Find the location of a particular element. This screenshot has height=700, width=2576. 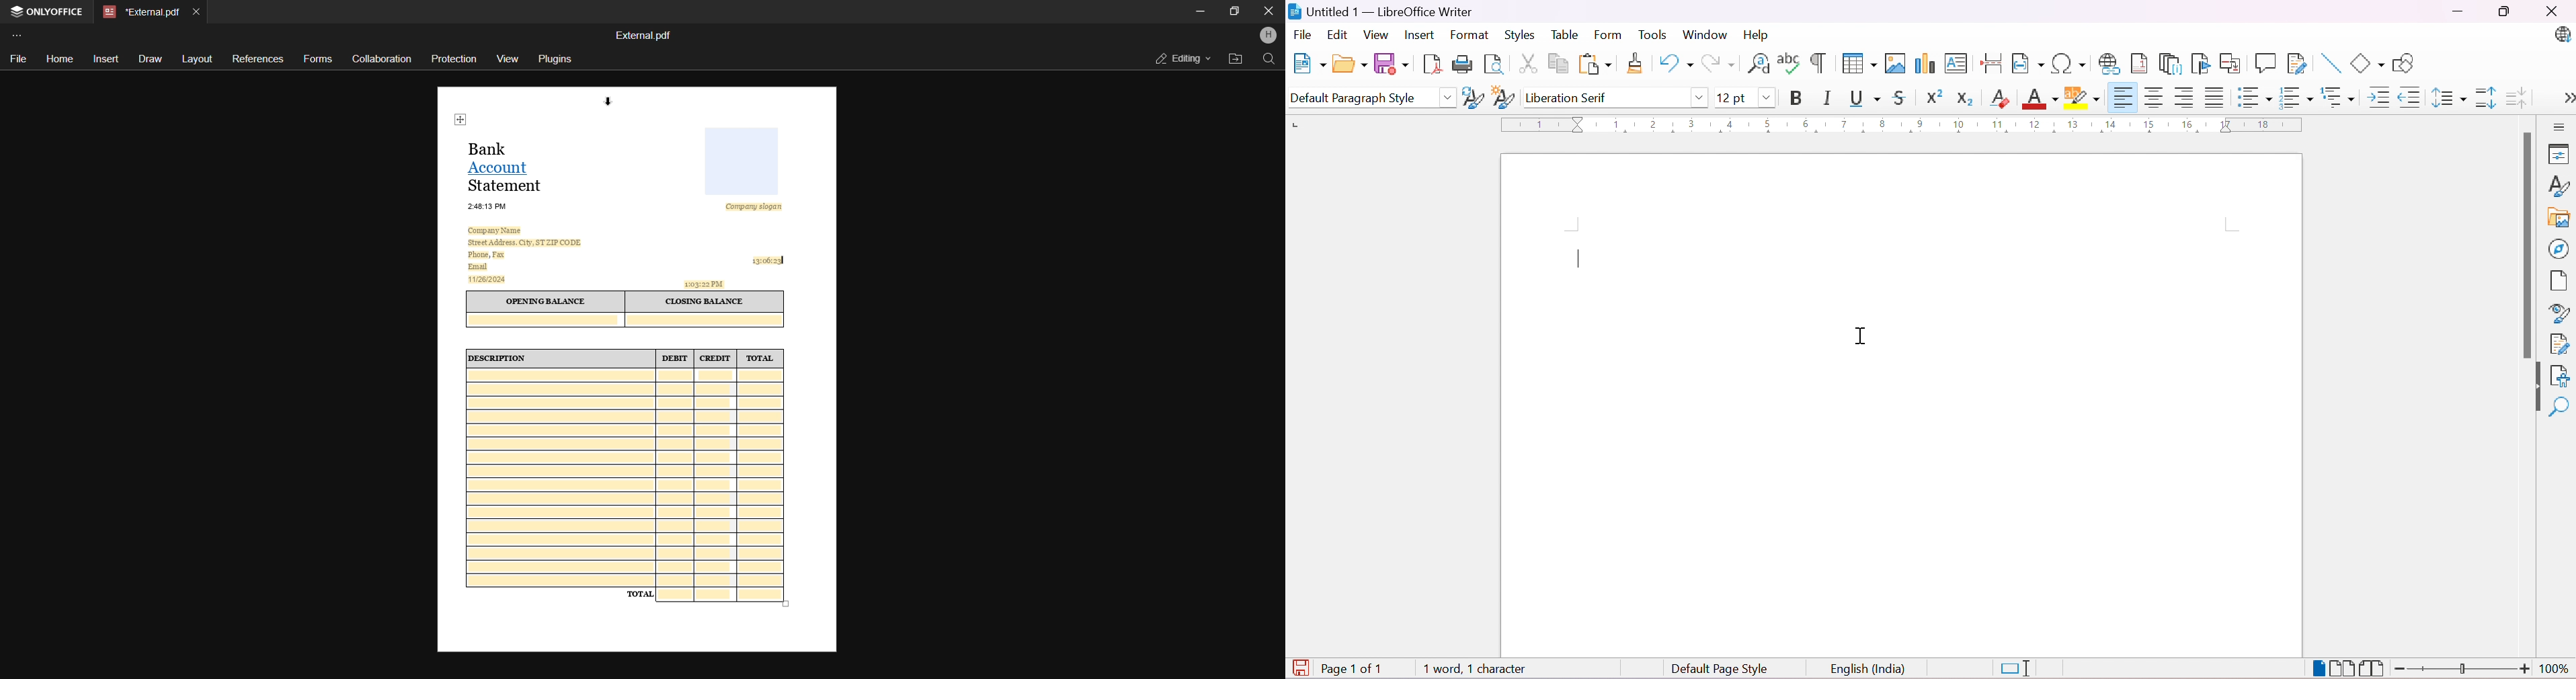

Insert Table is located at coordinates (1894, 63).